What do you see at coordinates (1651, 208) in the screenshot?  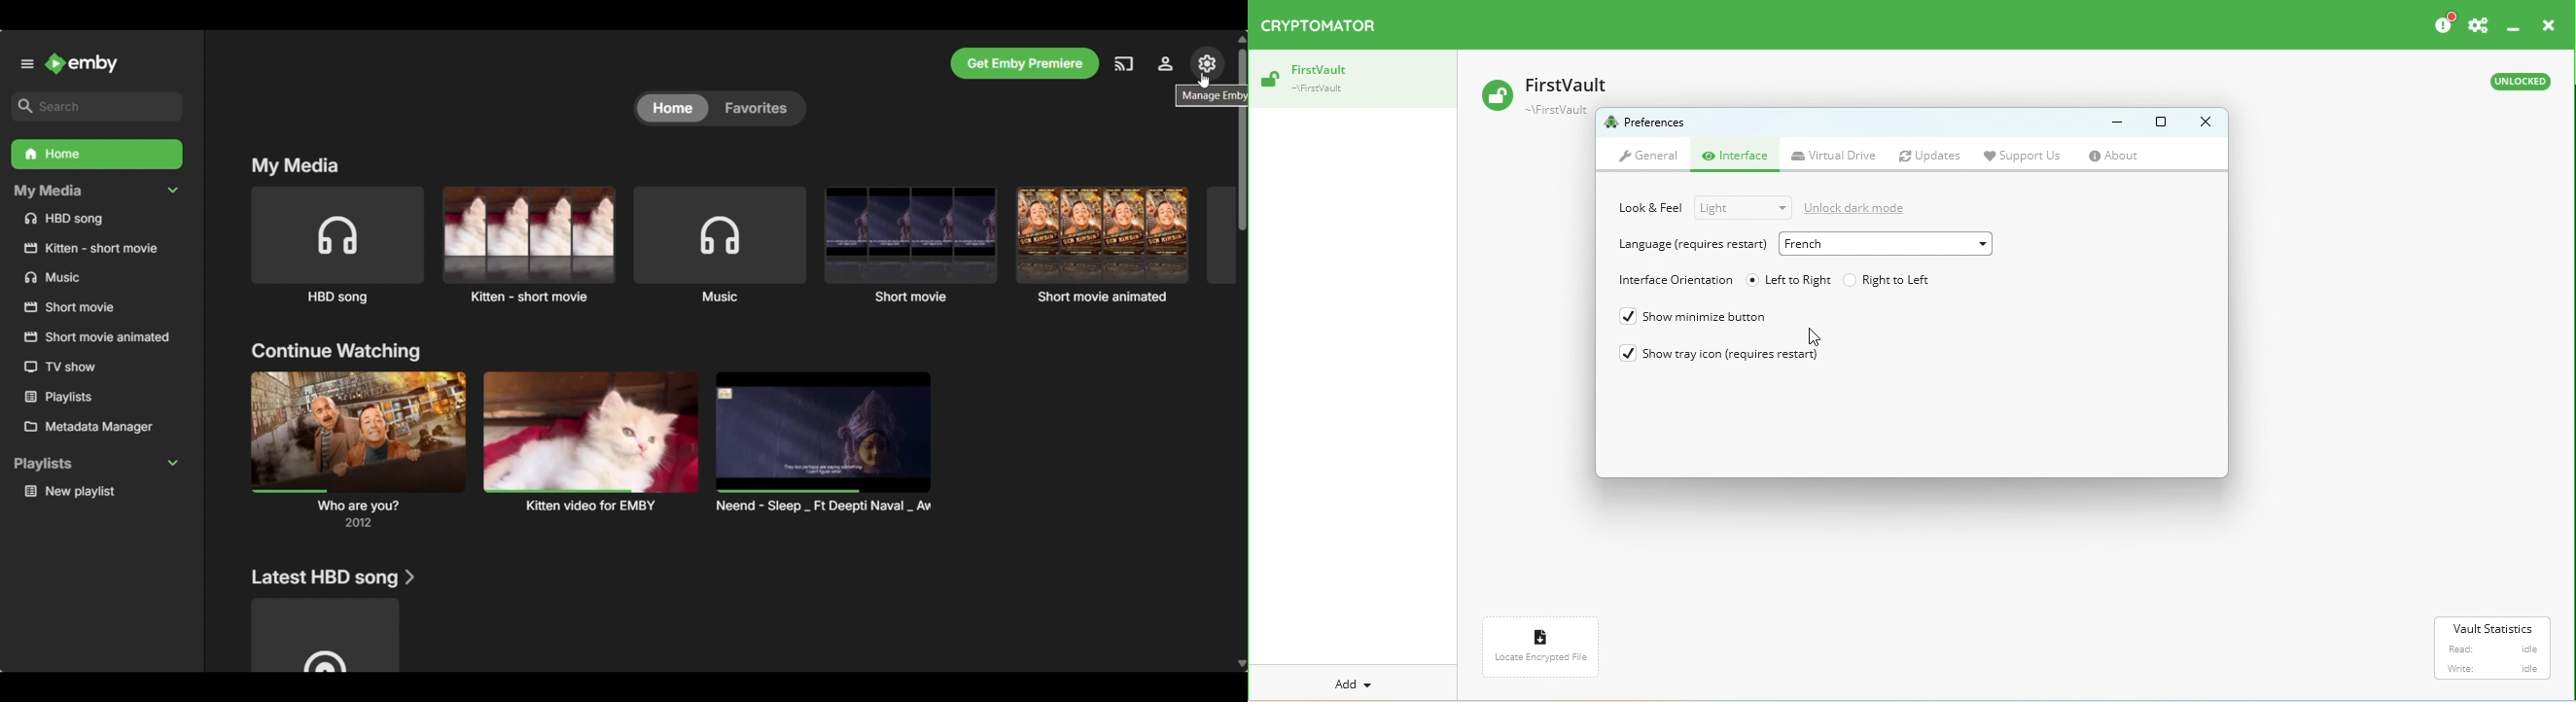 I see `Look & Feel` at bounding box center [1651, 208].